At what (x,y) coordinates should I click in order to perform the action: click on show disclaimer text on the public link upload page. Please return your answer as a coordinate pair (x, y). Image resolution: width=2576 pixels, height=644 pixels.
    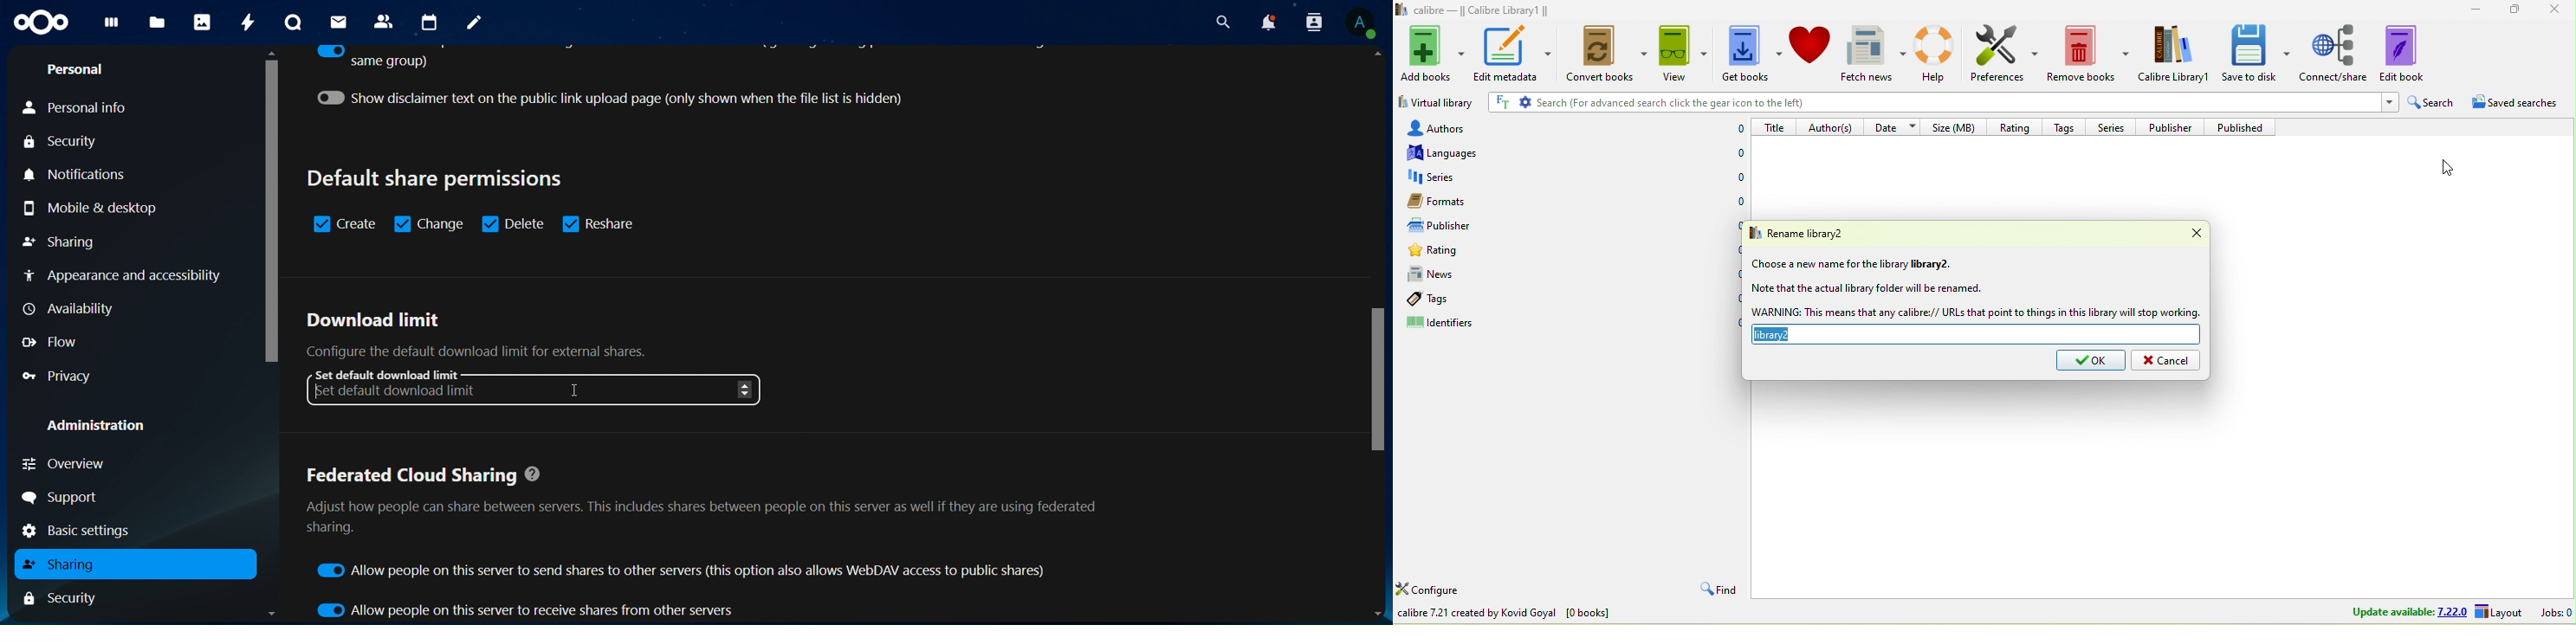
    Looking at the image, I should click on (627, 98).